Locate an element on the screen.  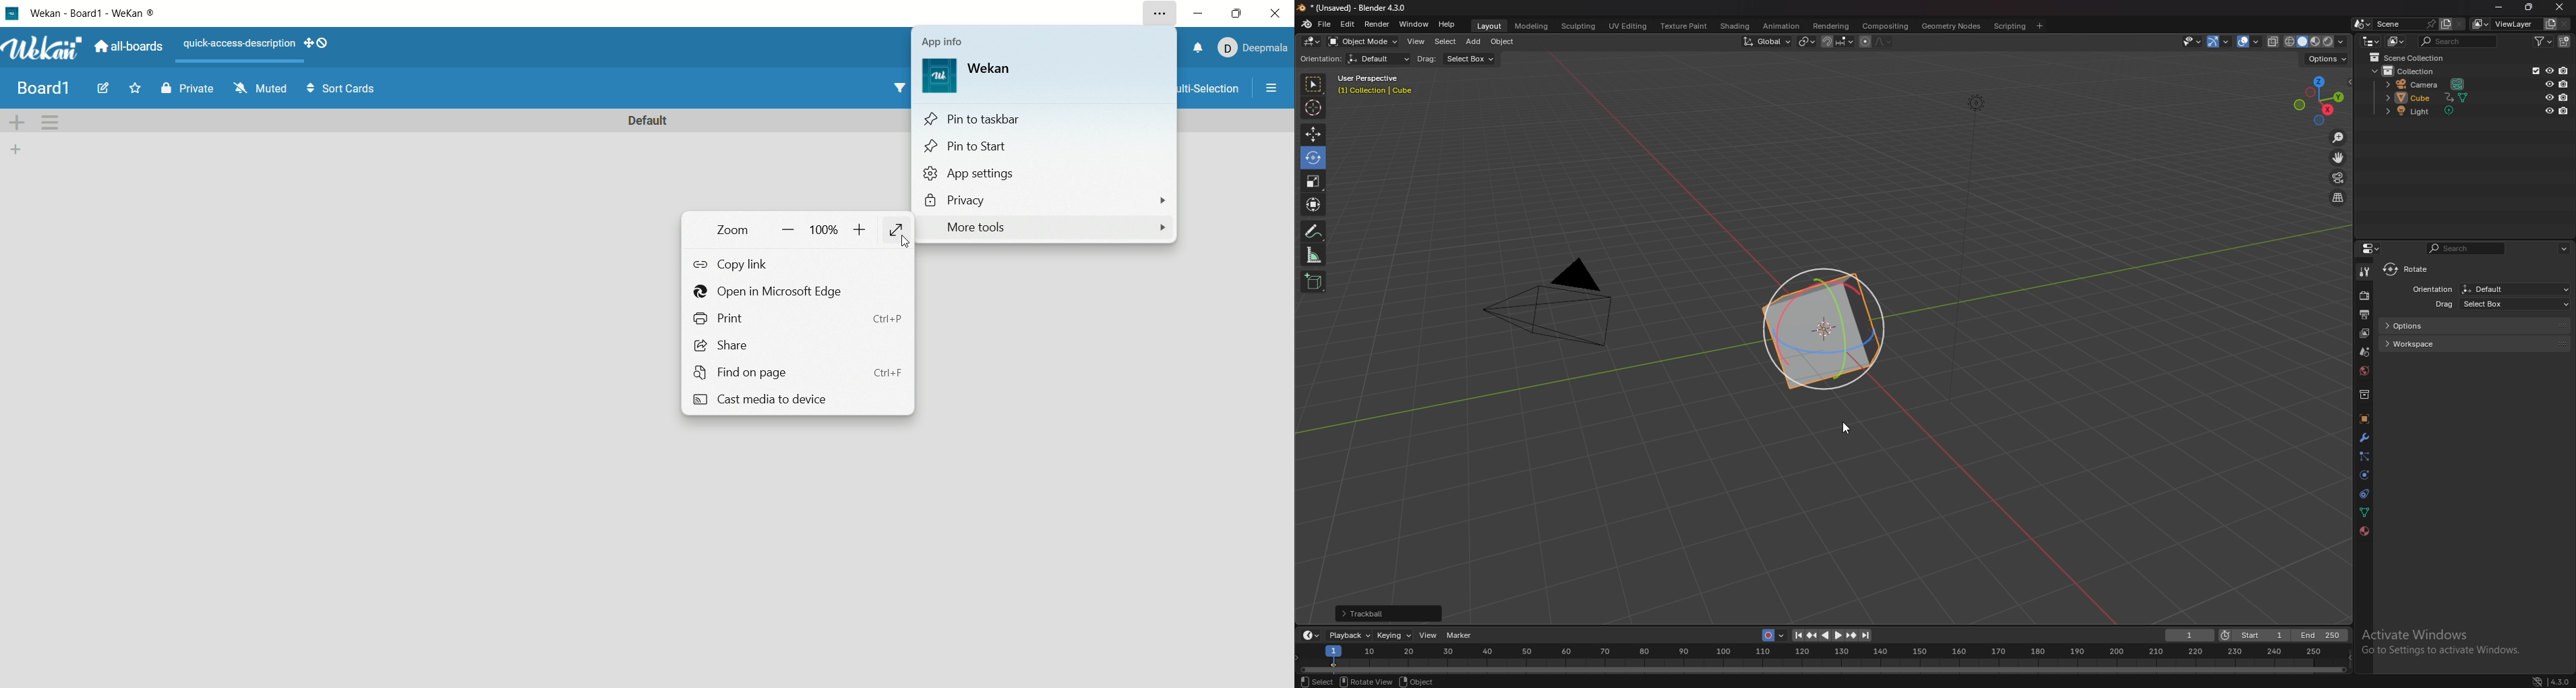
annotate is located at coordinates (1315, 230).